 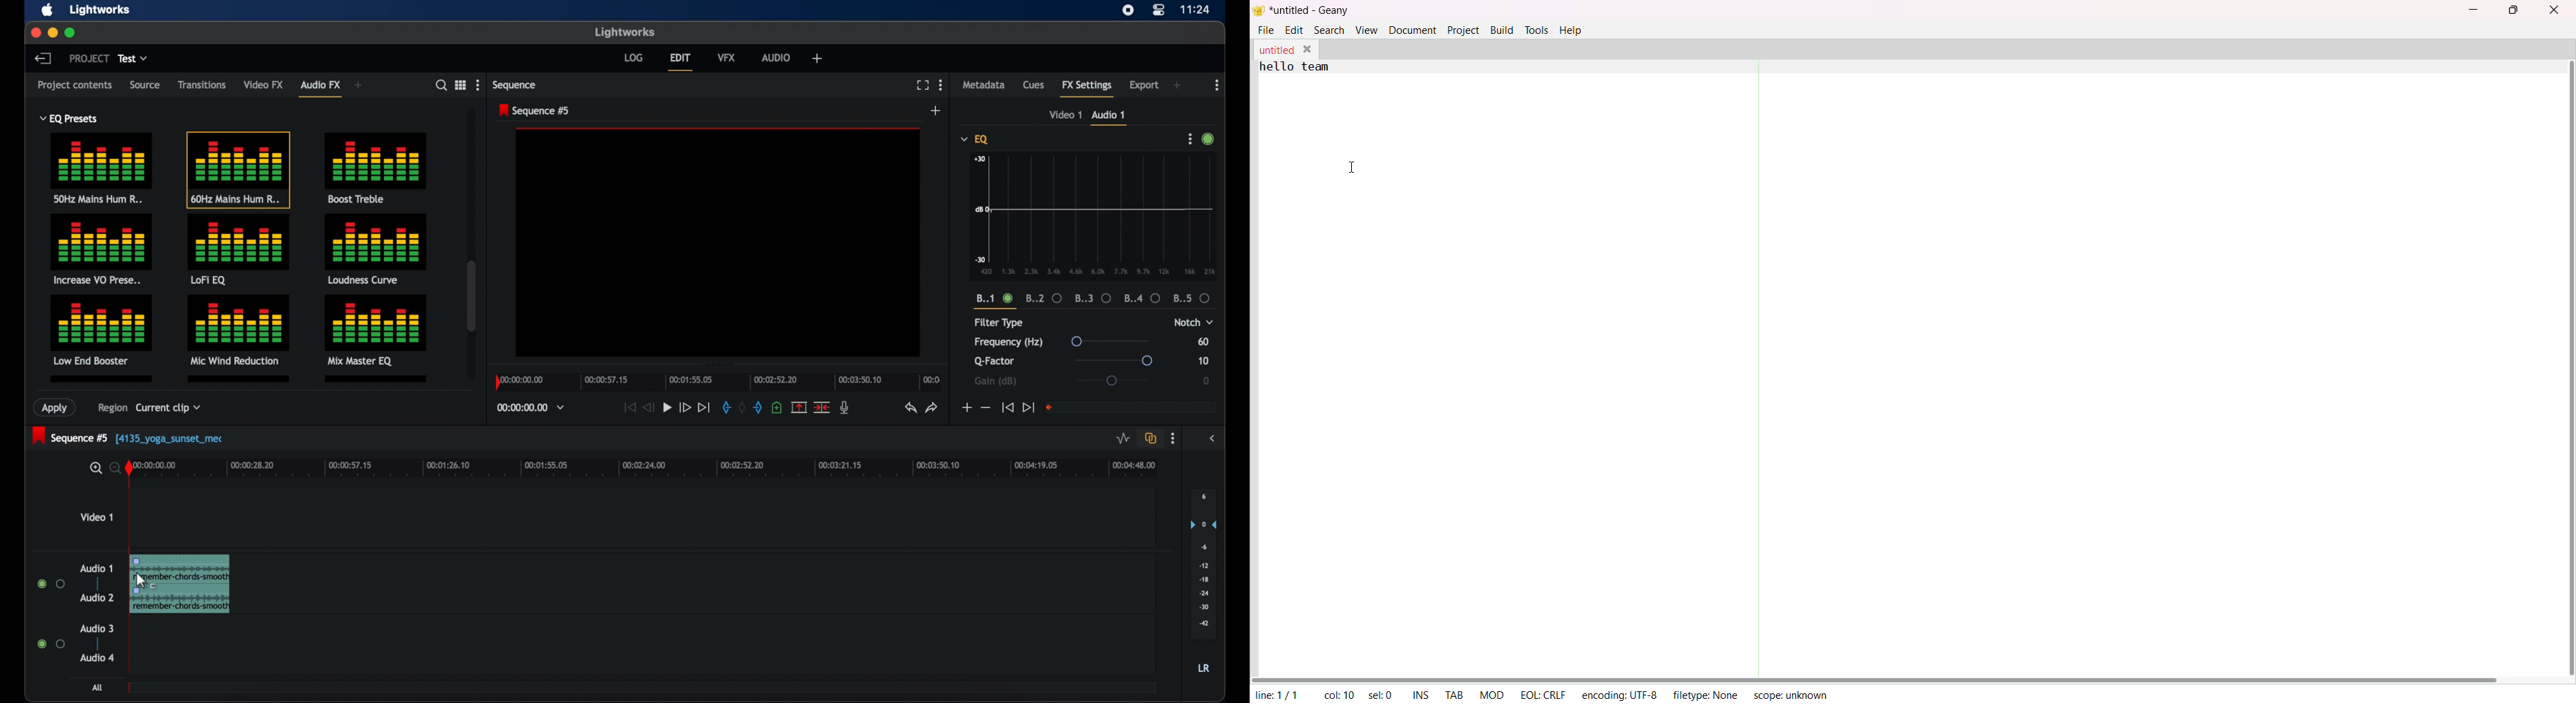 I want to click on q-factor, so click(x=994, y=361).